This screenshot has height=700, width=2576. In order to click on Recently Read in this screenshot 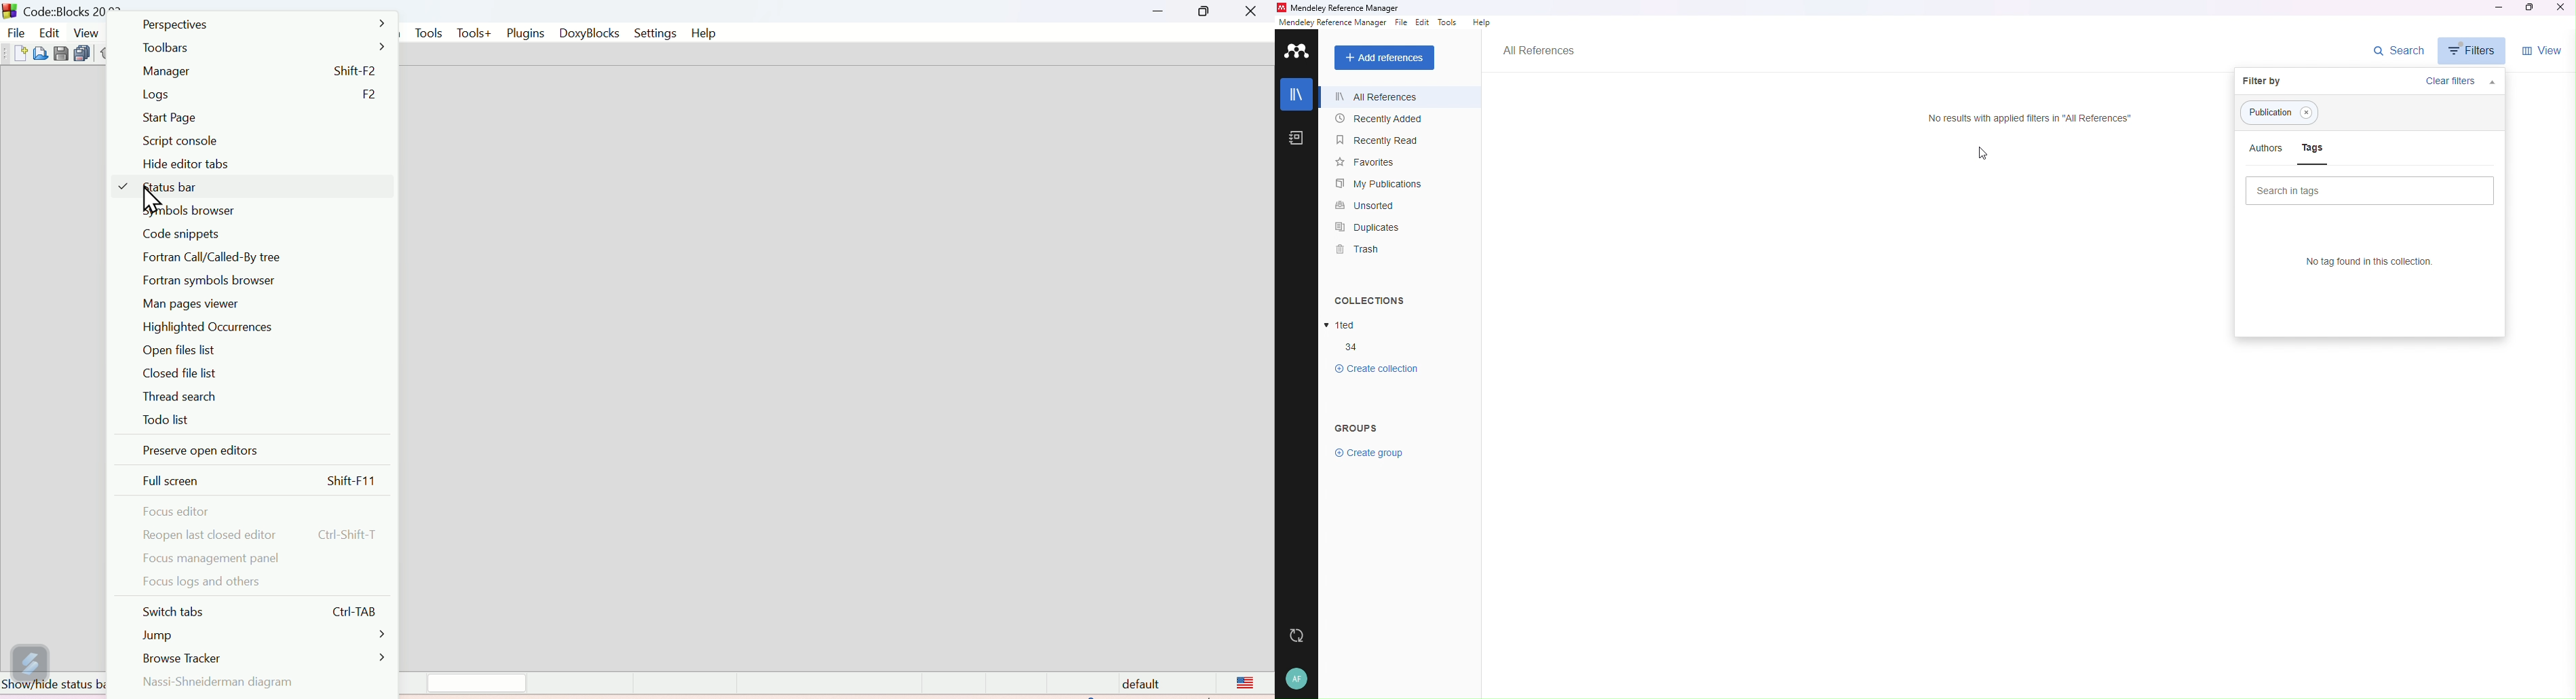, I will do `click(1381, 141)`.